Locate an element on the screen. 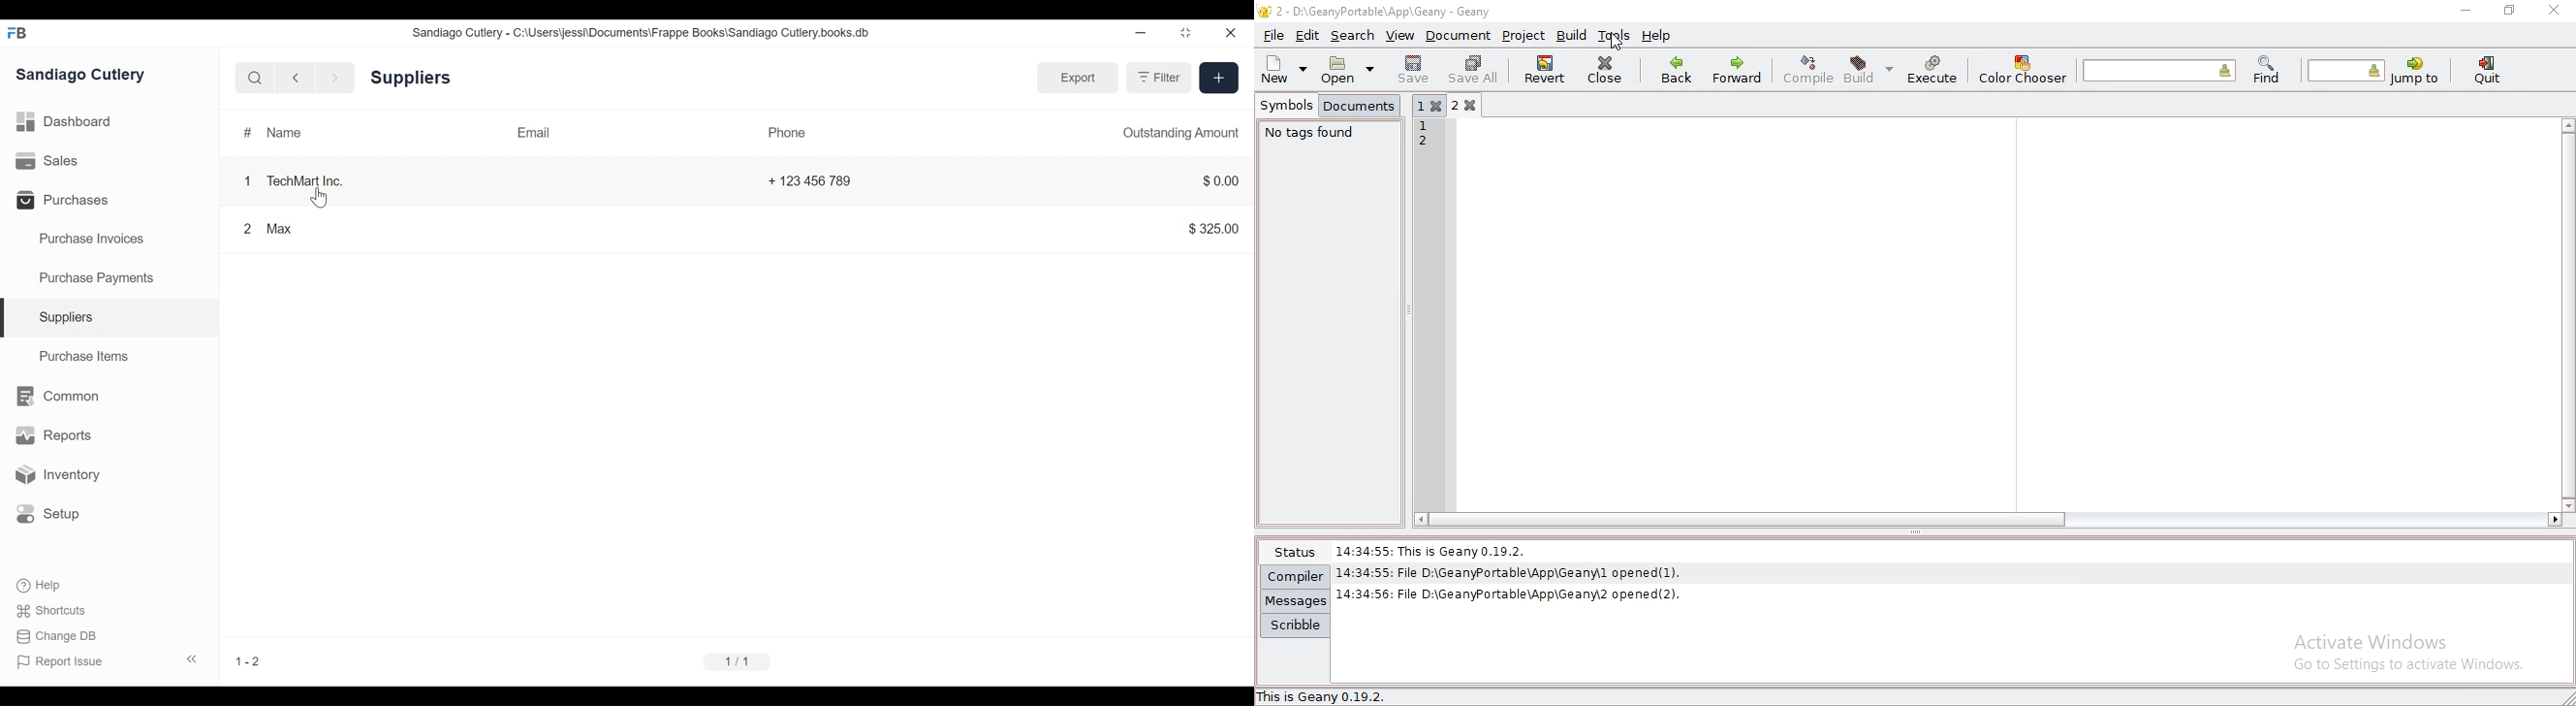 This screenshot has height=728, width=2576. expand is located at coordinates (192, 661).